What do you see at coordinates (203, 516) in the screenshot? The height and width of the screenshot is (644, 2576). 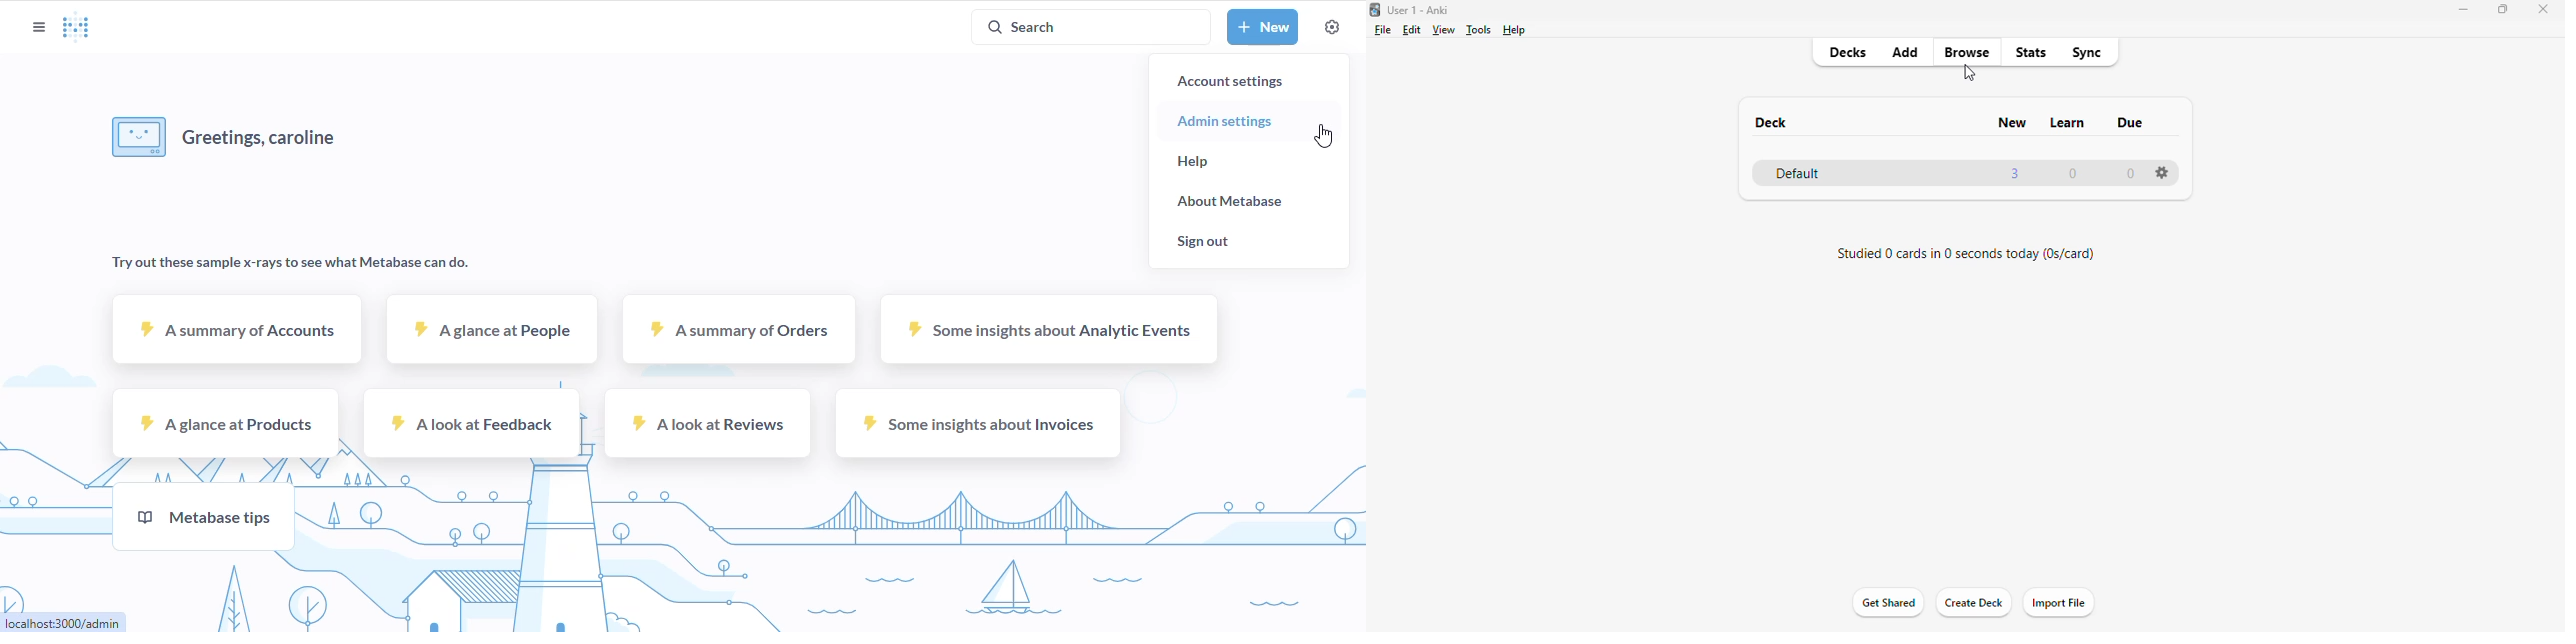 I see `metabase tips` at bounding box center [203, 516].